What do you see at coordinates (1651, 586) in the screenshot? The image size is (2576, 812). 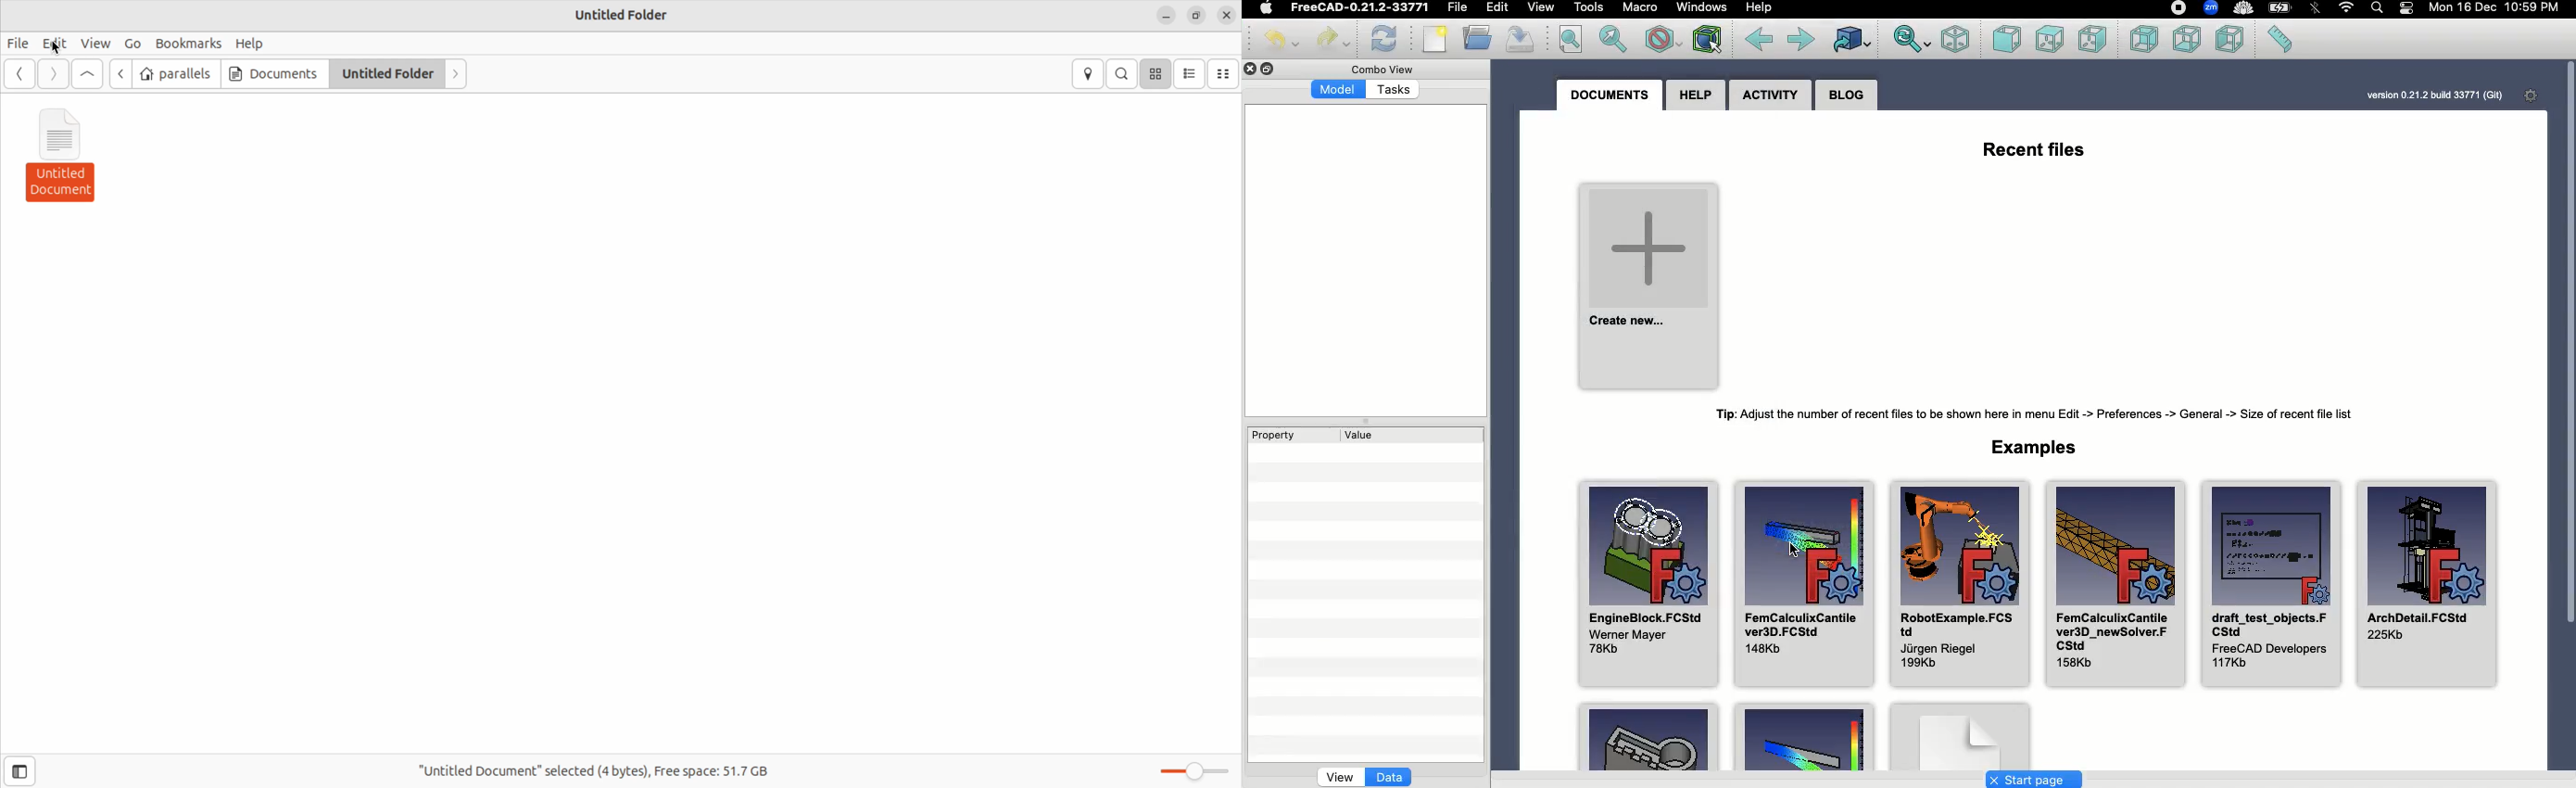 I see `EngineBlock.FCStd Werner Mayer 78Kb` at bounding box center [1651, 586].